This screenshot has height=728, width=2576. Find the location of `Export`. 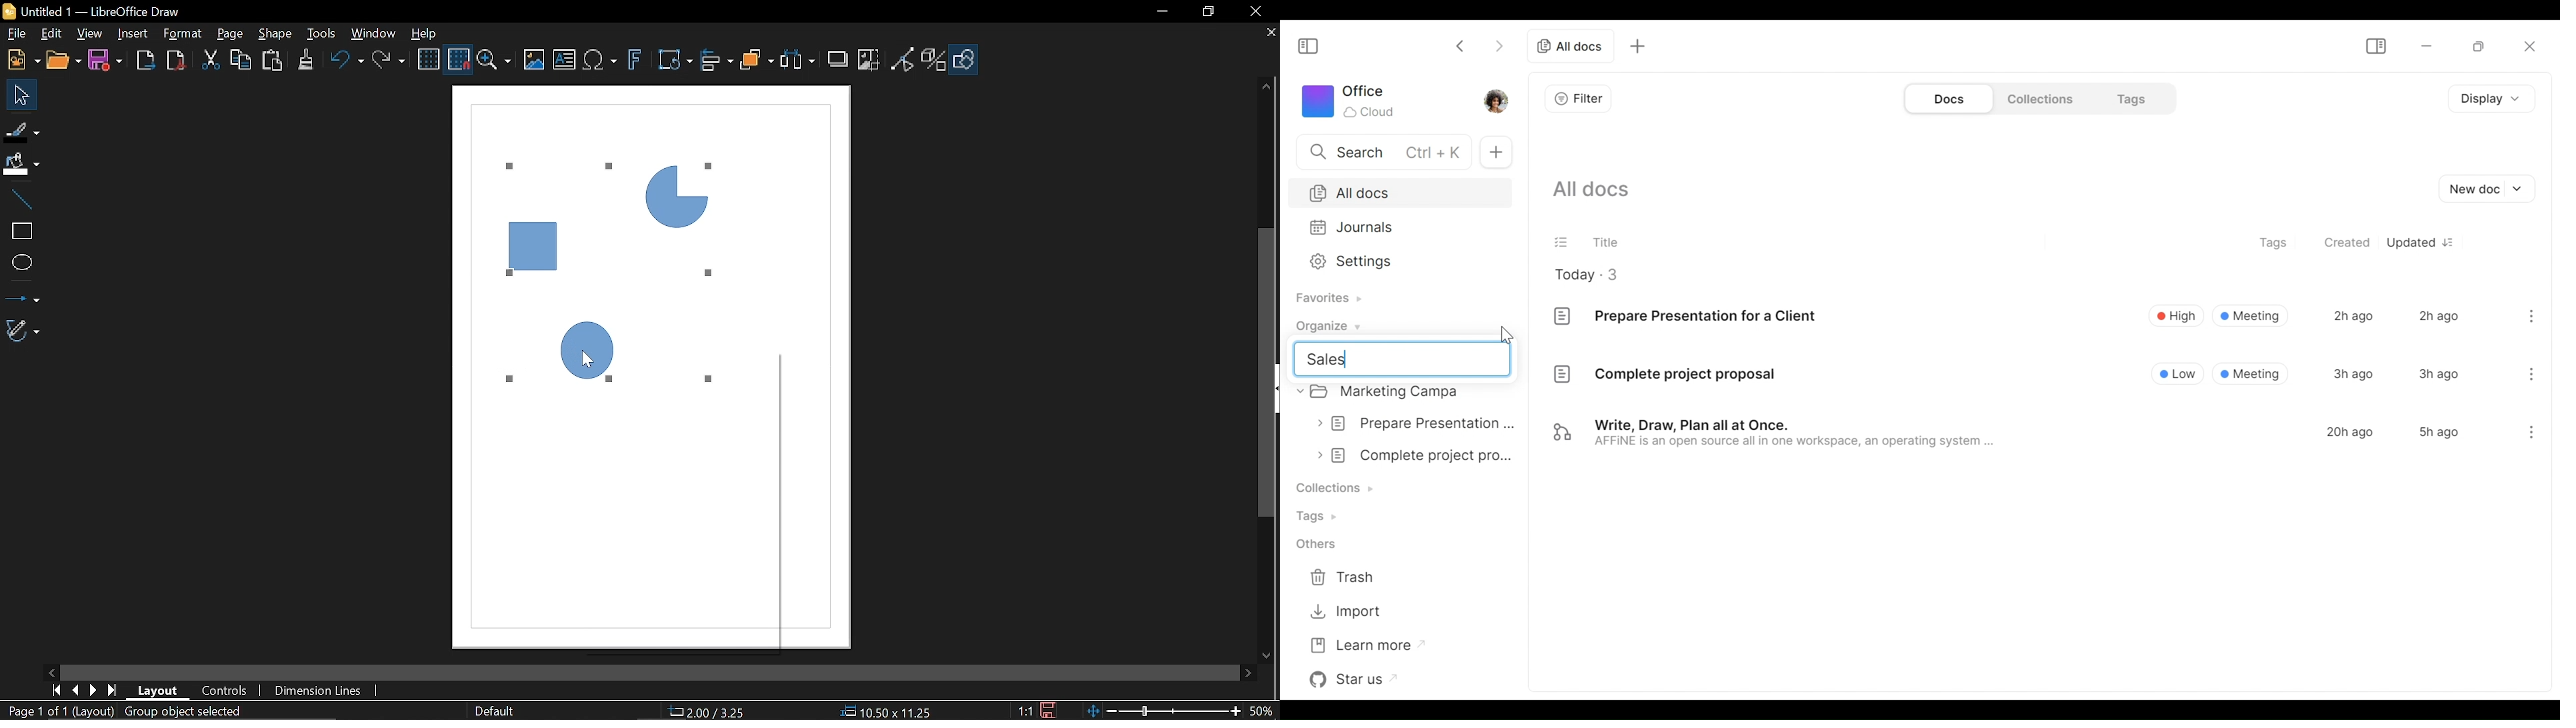

Export is located at coordinates (146, 61).